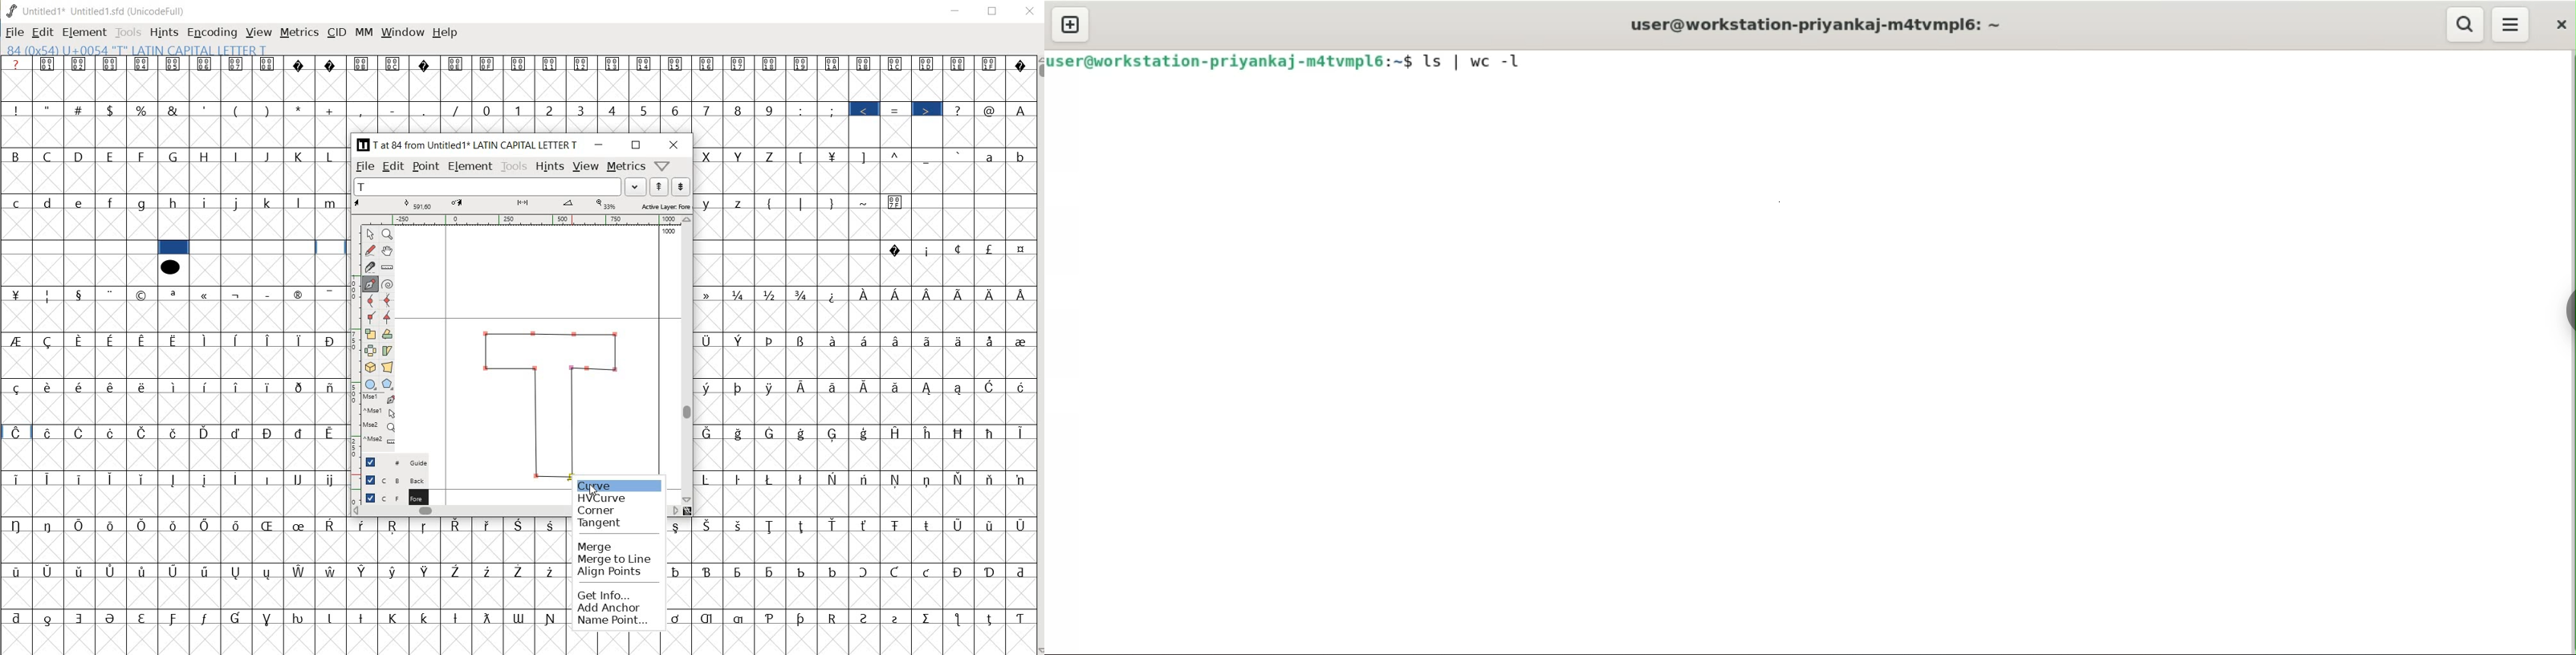 The image size is (2576, 672). What do you see at coordinates (710, 478) in the screenshot?
I see `Symbol` at bounding box center [710, 478].